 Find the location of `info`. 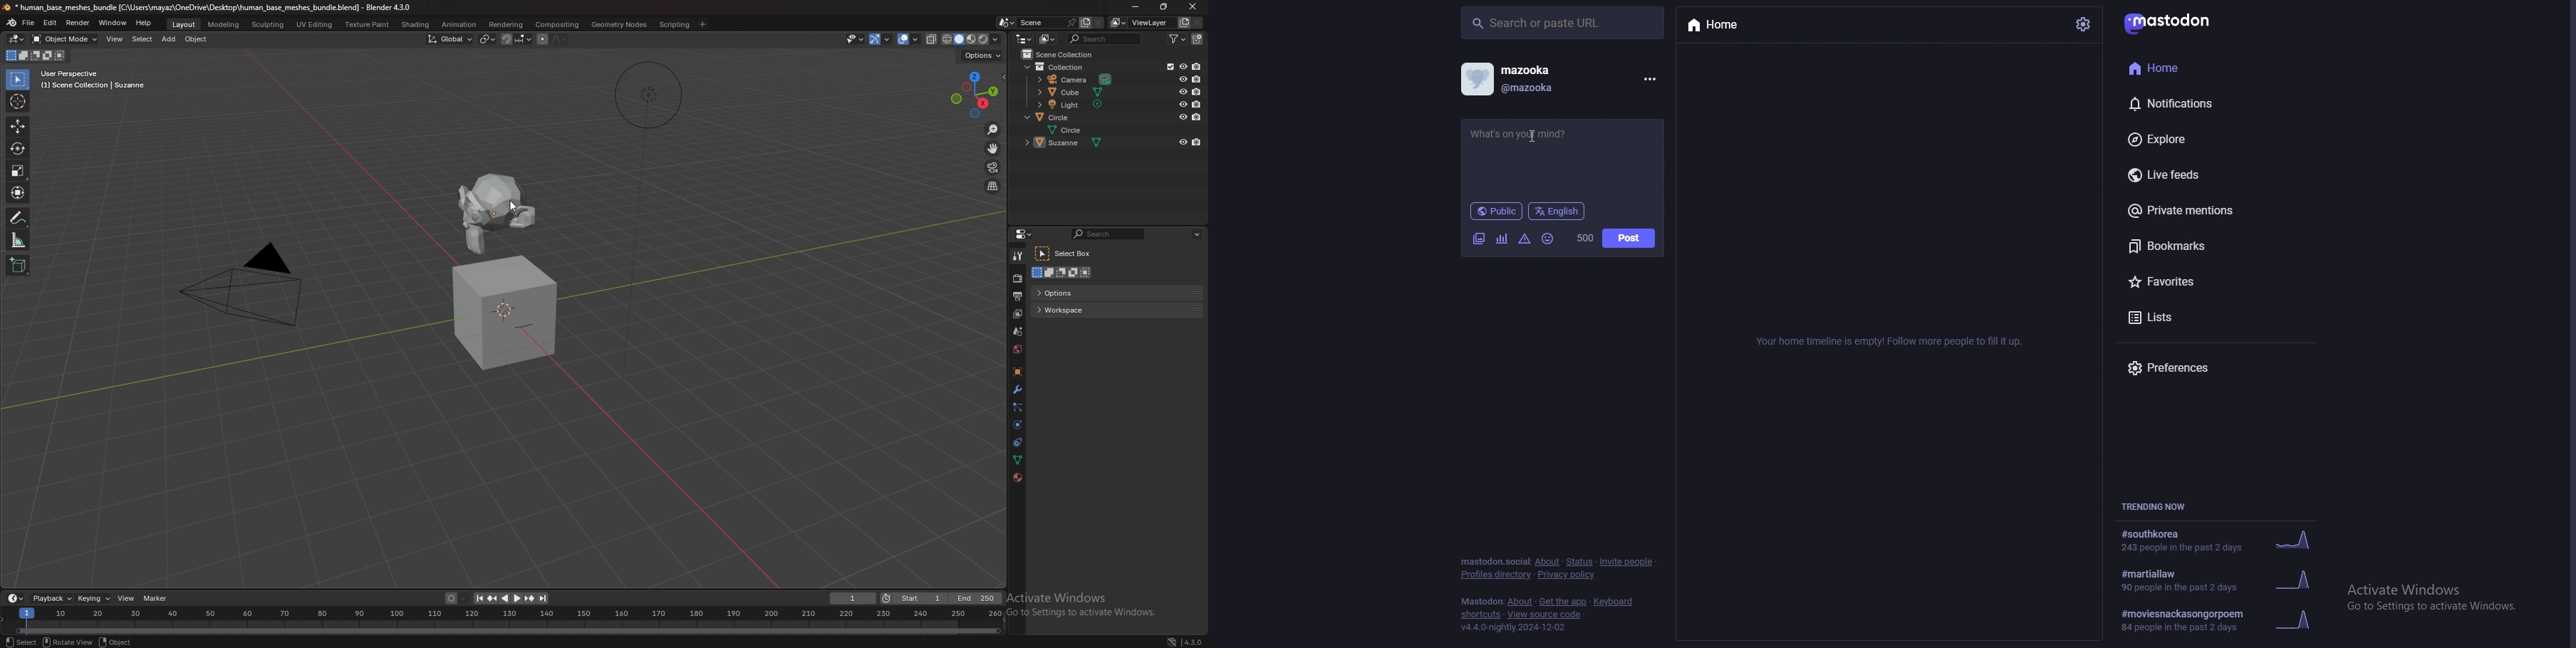

info is located at coordinates (93, 80).